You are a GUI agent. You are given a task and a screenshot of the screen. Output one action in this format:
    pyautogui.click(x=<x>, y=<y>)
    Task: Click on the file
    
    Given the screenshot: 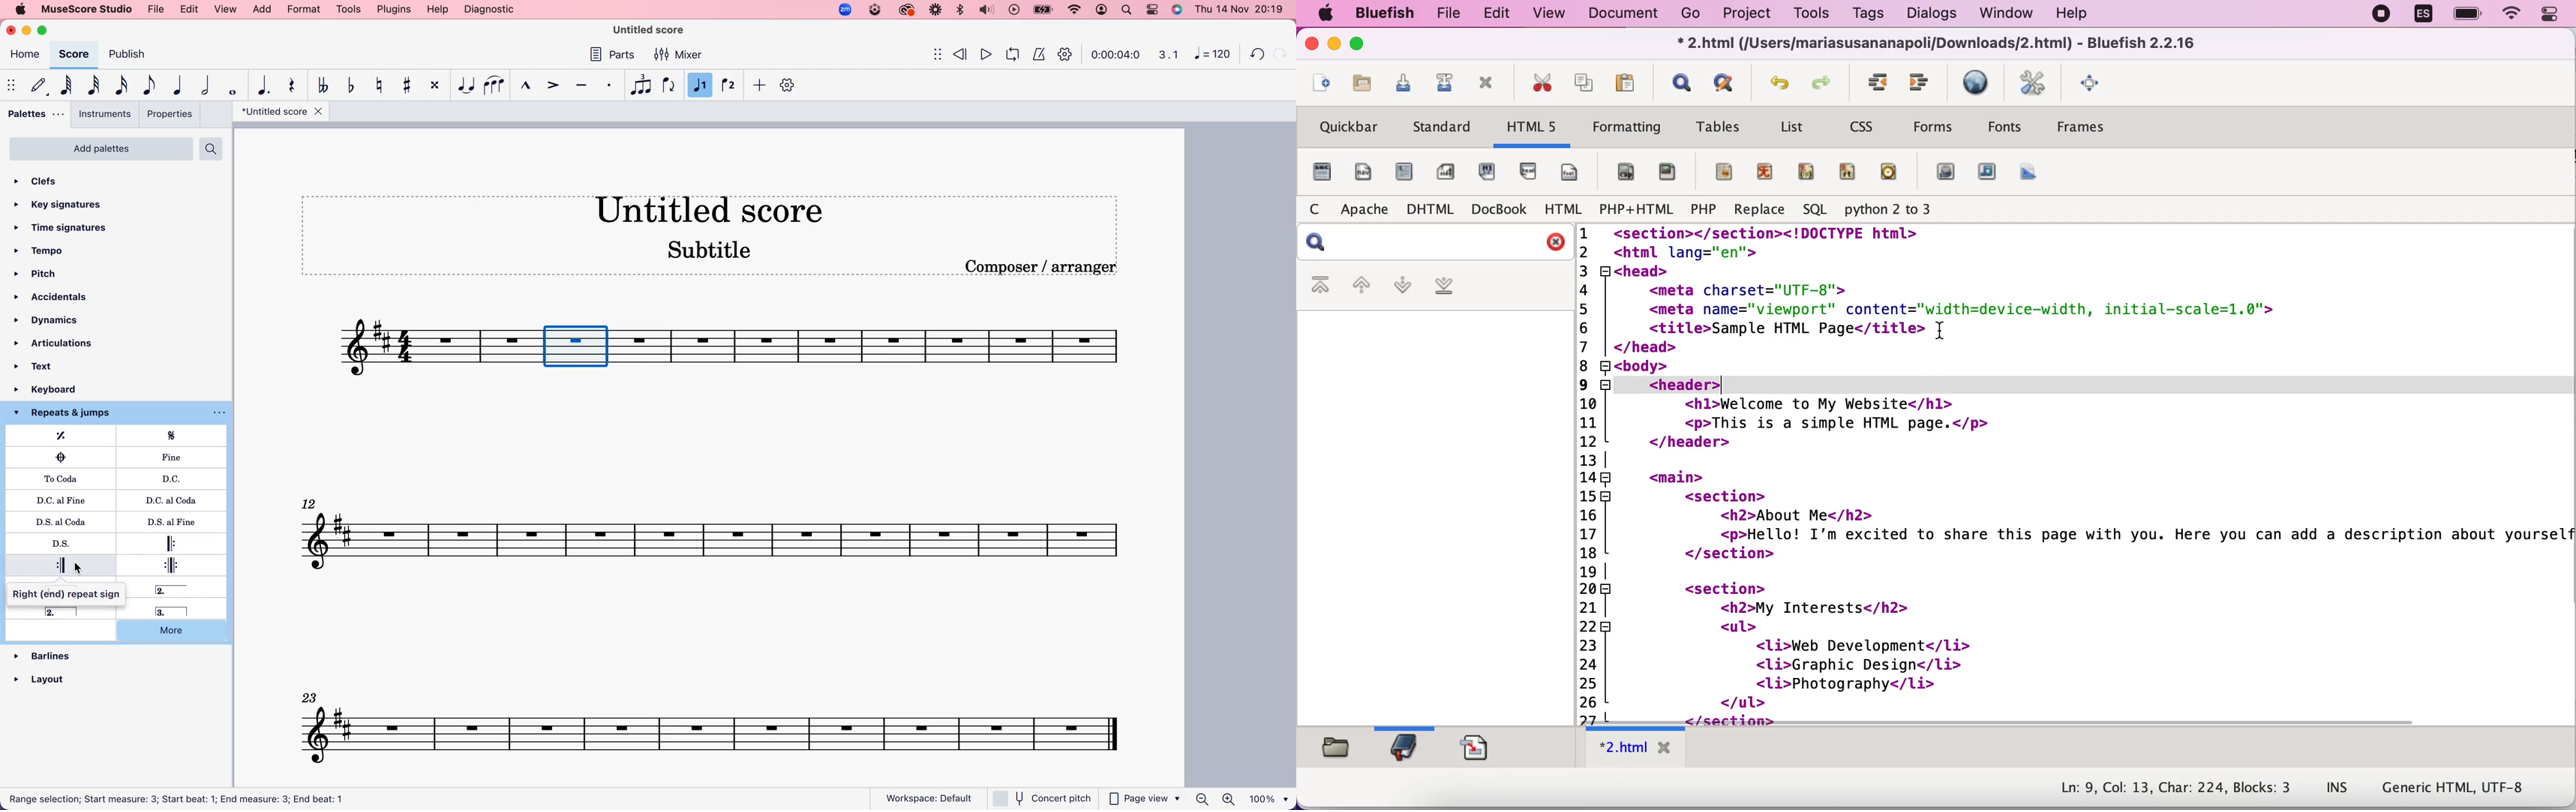 What is the action you would take?
    pyautogui.click(x=158, y=10)
    